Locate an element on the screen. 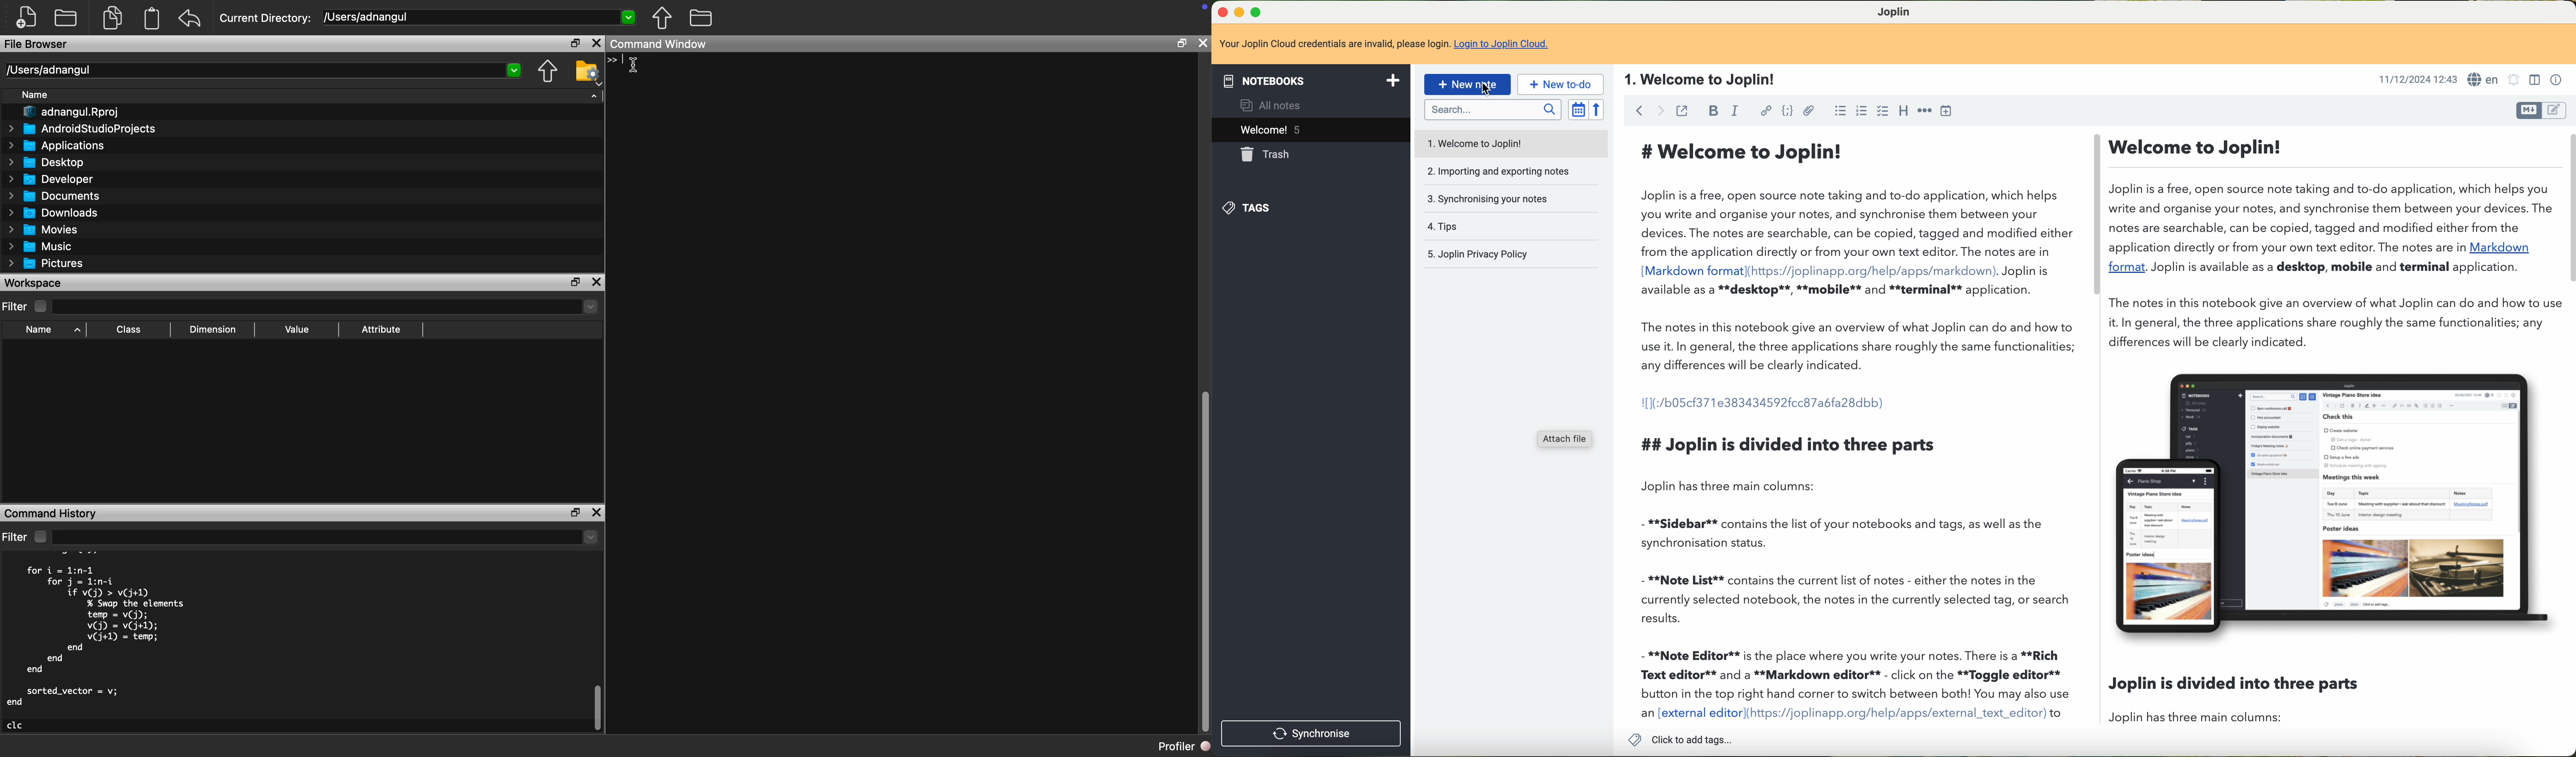 This screenshot has width=2576, height=784. Folder Setting is located at coordinates (588, 72).